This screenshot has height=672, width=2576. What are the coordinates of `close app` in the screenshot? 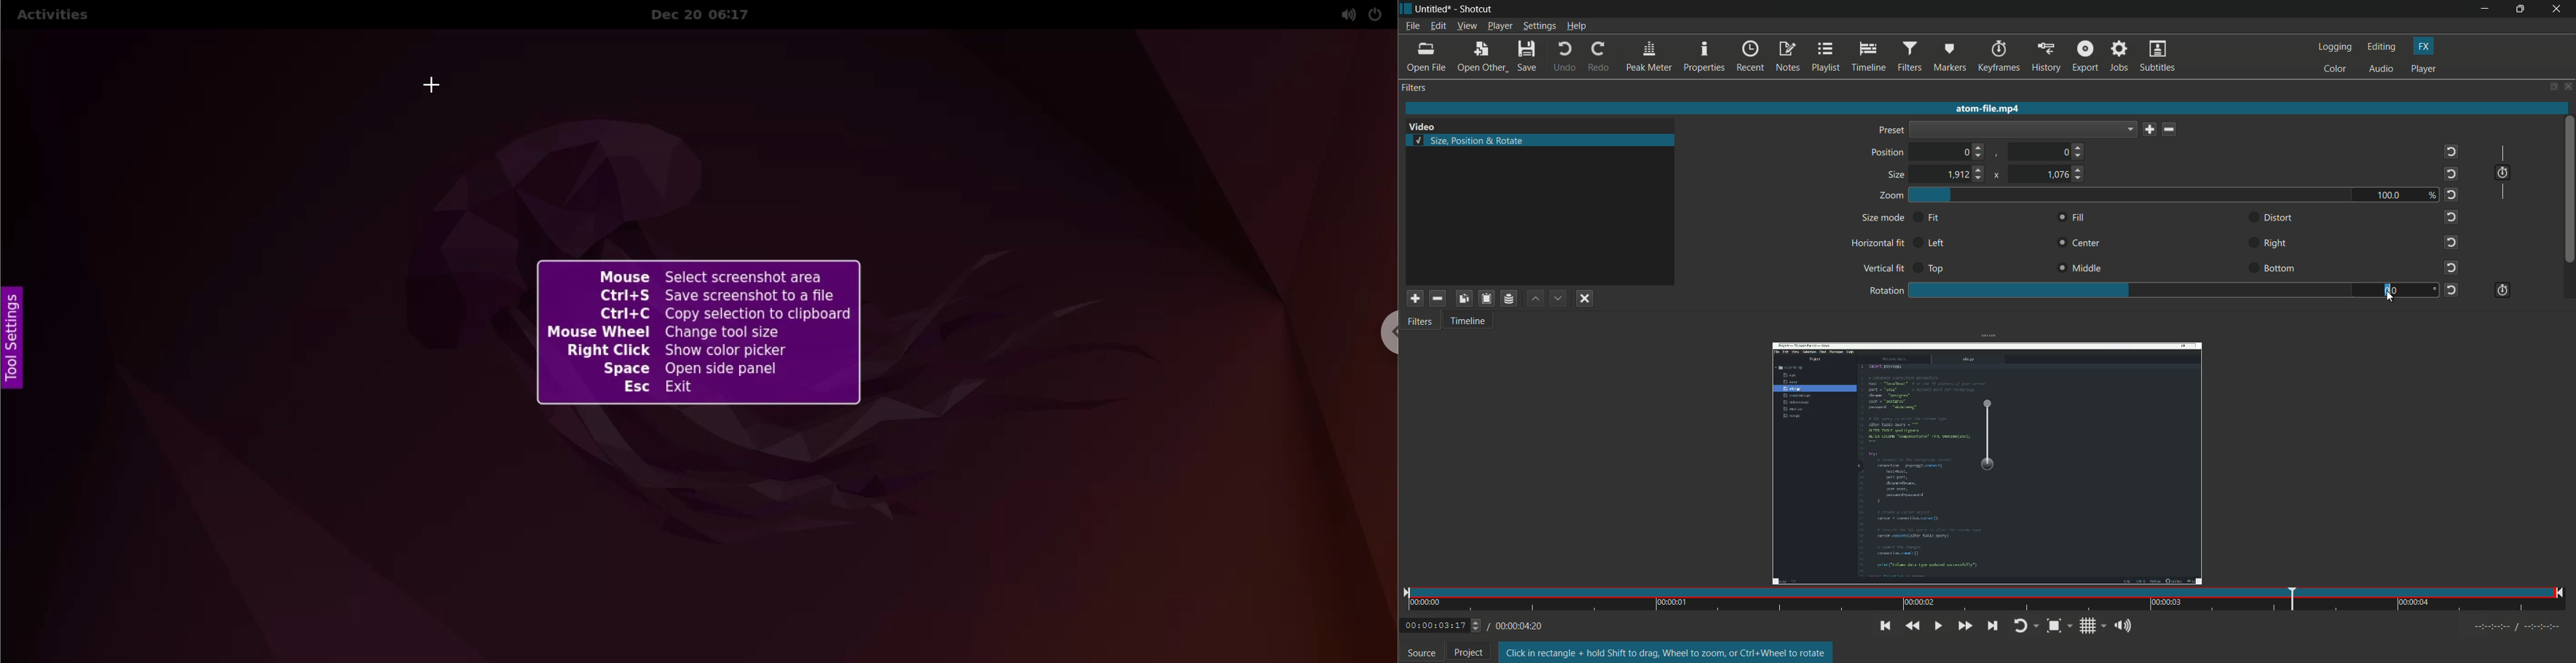 It's located at (2561, 9).